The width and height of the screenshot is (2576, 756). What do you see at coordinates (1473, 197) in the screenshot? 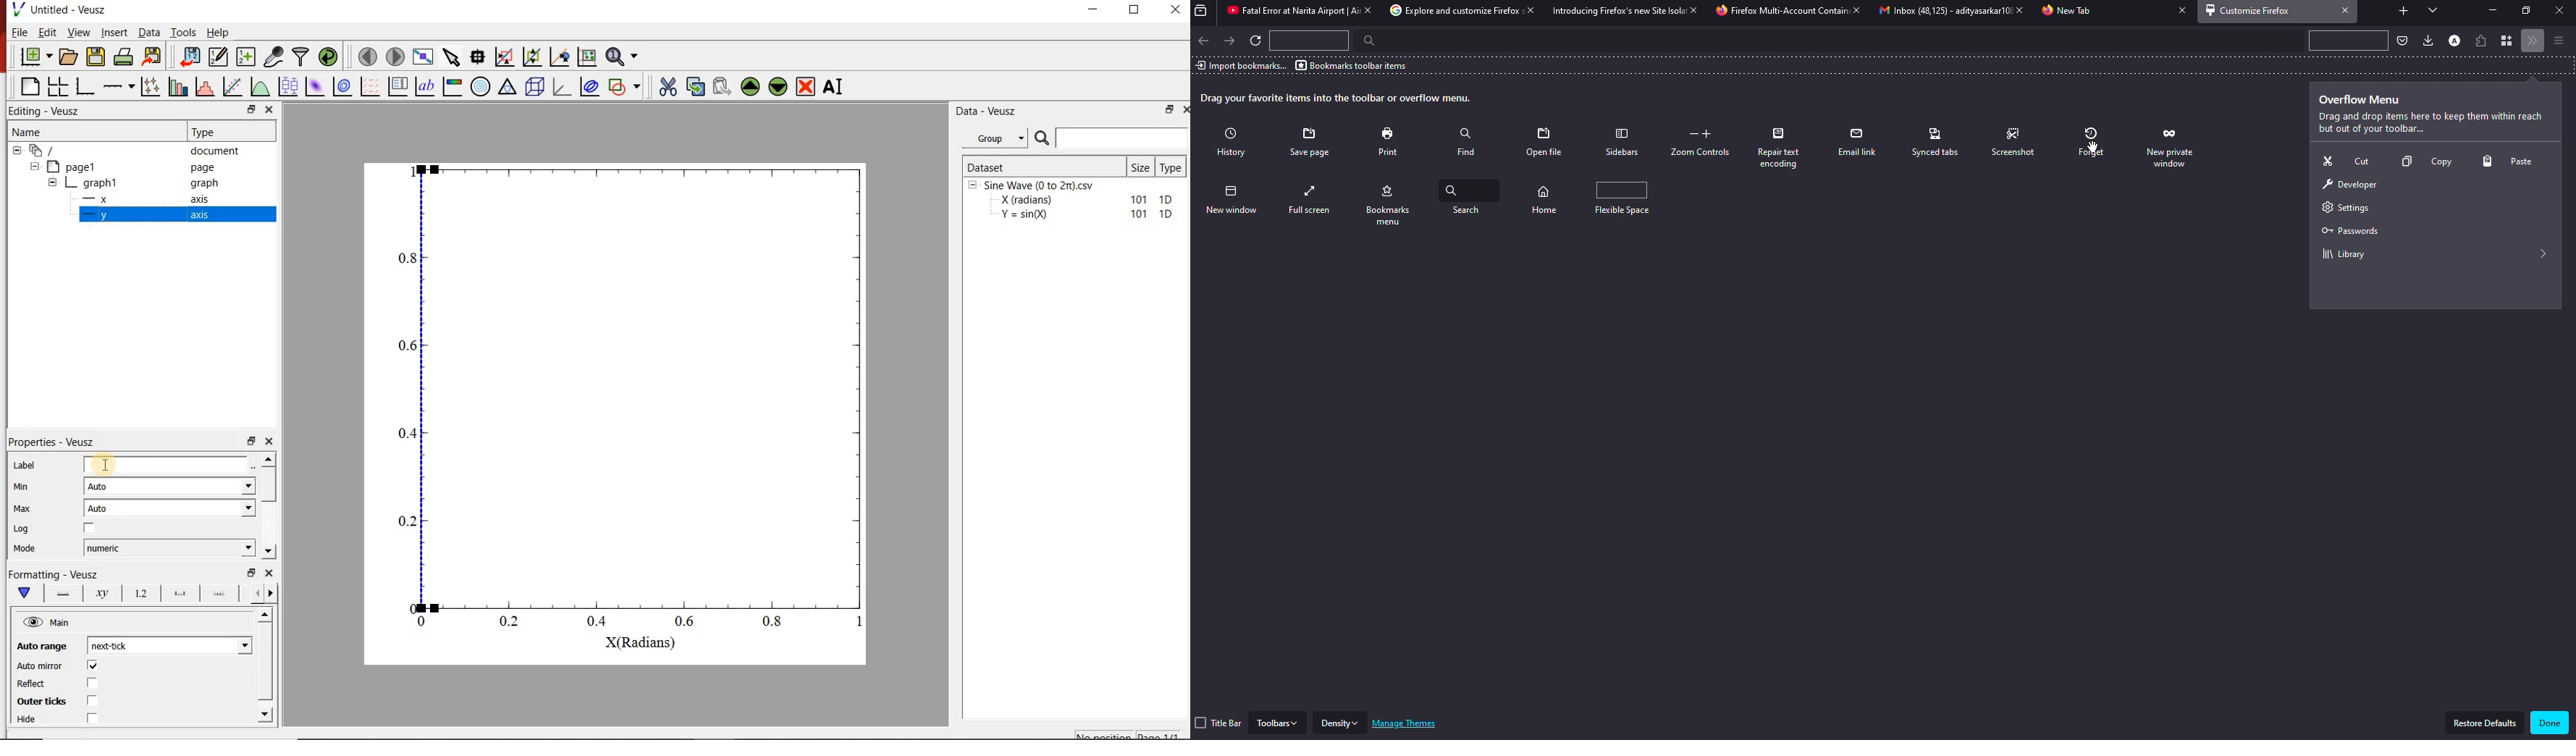
I see `search` at bounding box center [1473, 197].